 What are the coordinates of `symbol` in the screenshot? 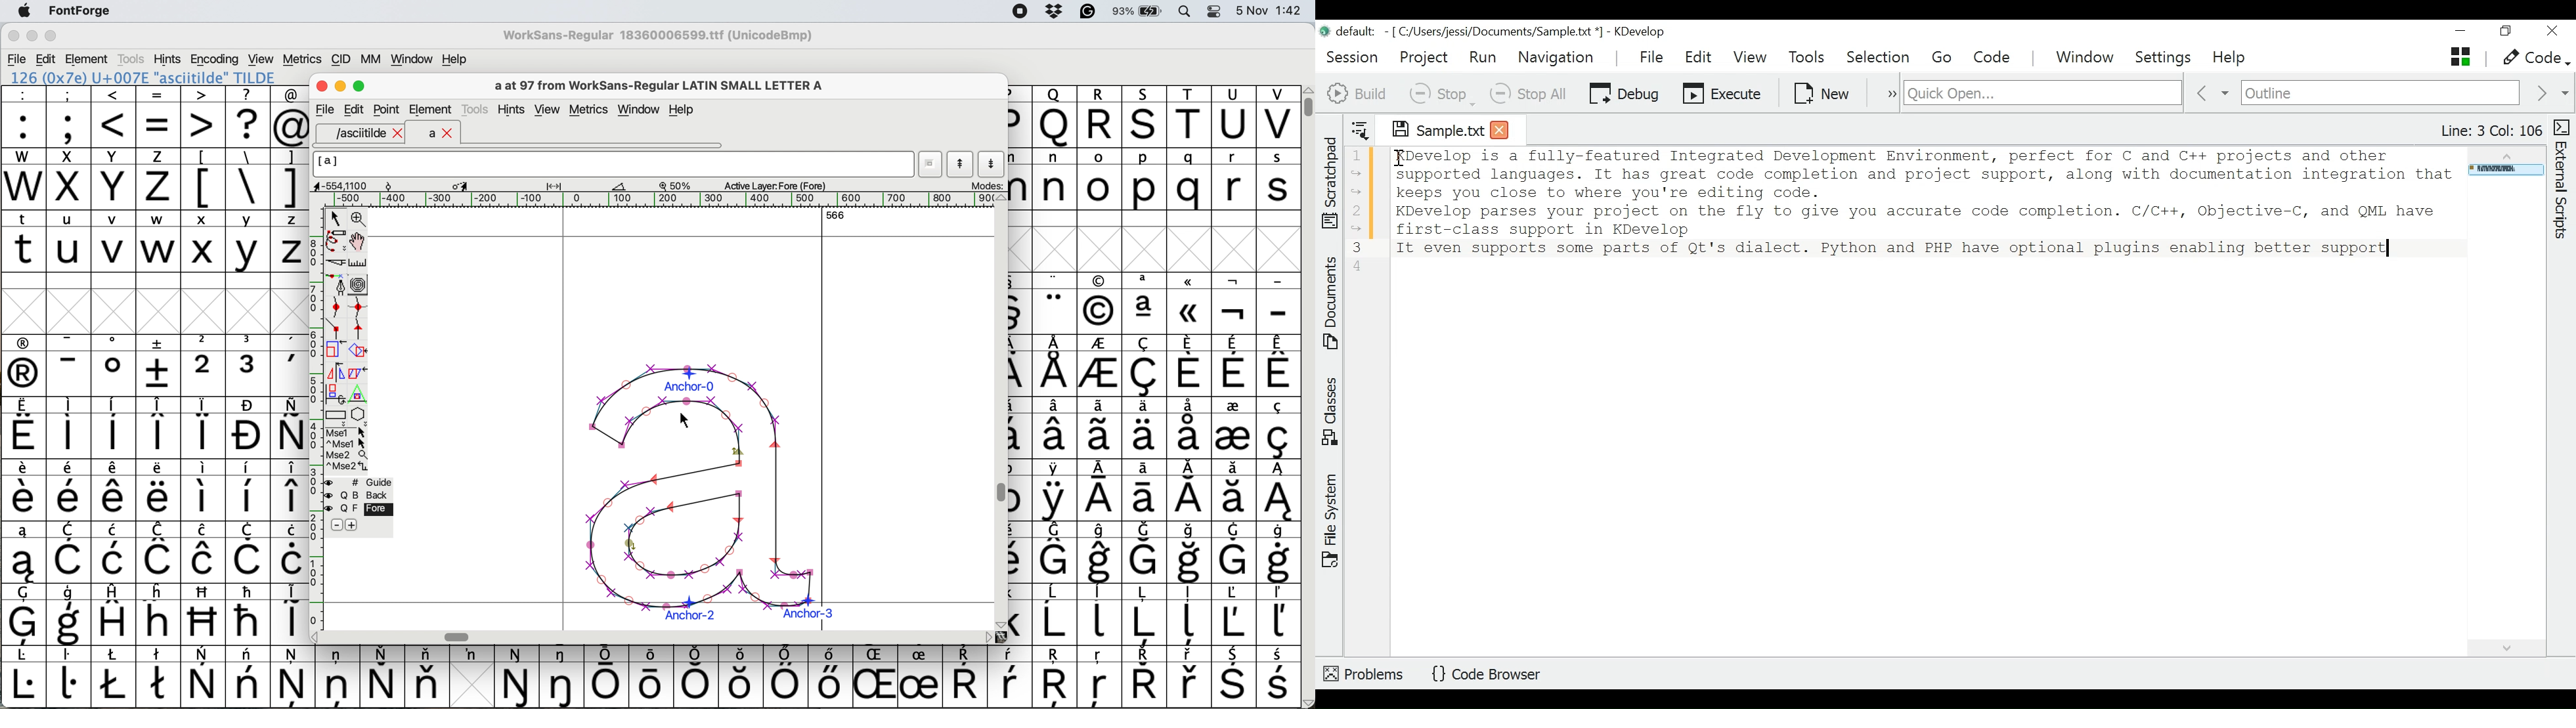 It's located at (338, 676).